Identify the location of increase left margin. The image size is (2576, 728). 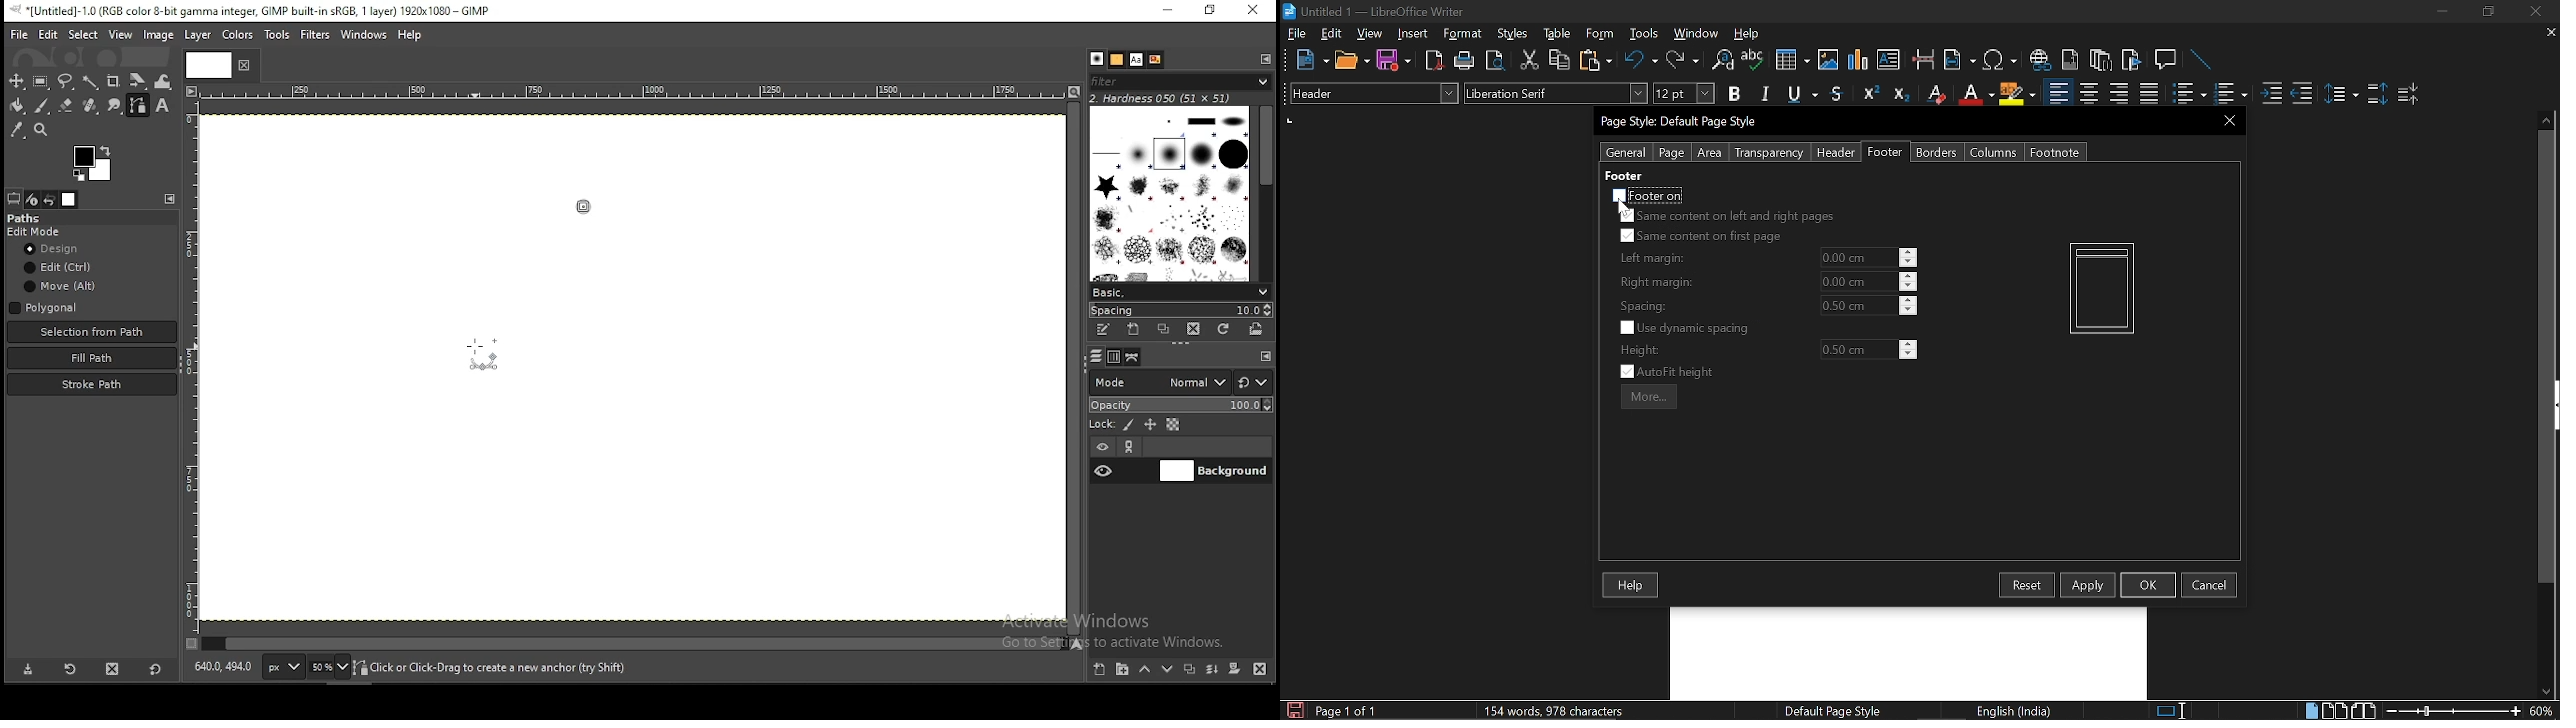
(1909, 252).